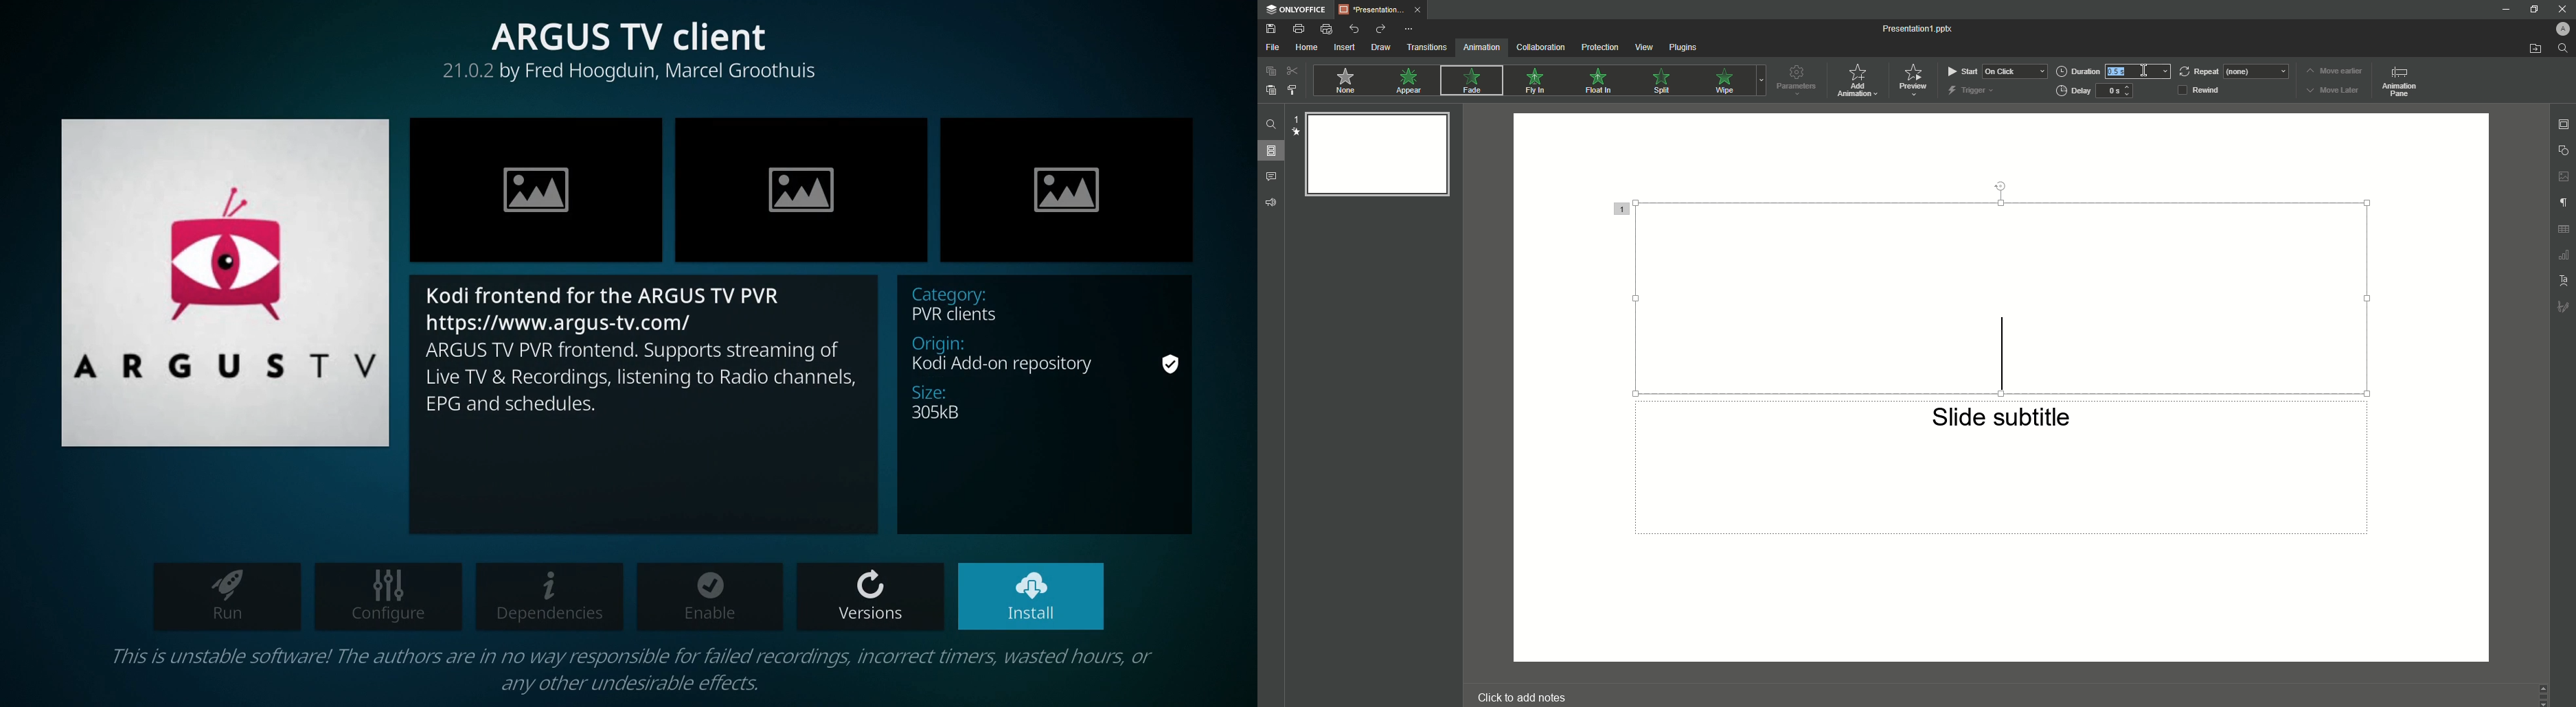 Image resolution: width=2576 pixels, height=728 pixels. Describe the element at coordinates (1272, 177) in the screenshot. I see `Comments` at that location.